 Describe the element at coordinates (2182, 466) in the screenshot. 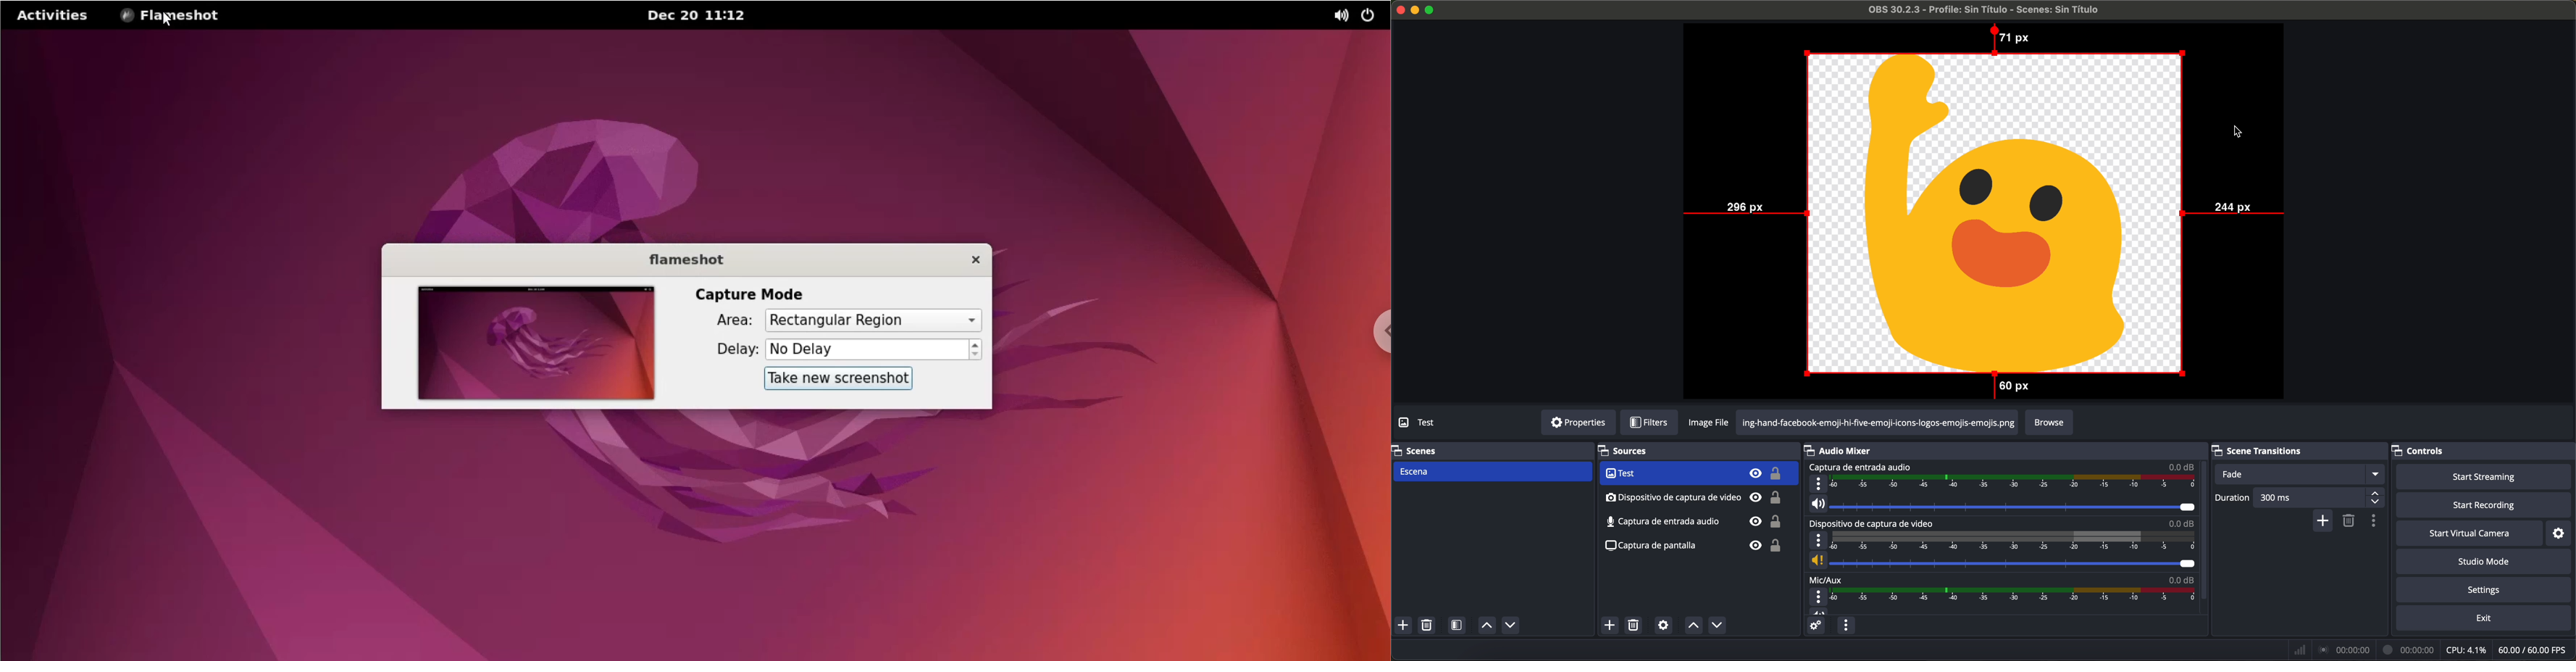

I see `0.0 dB` at that location.